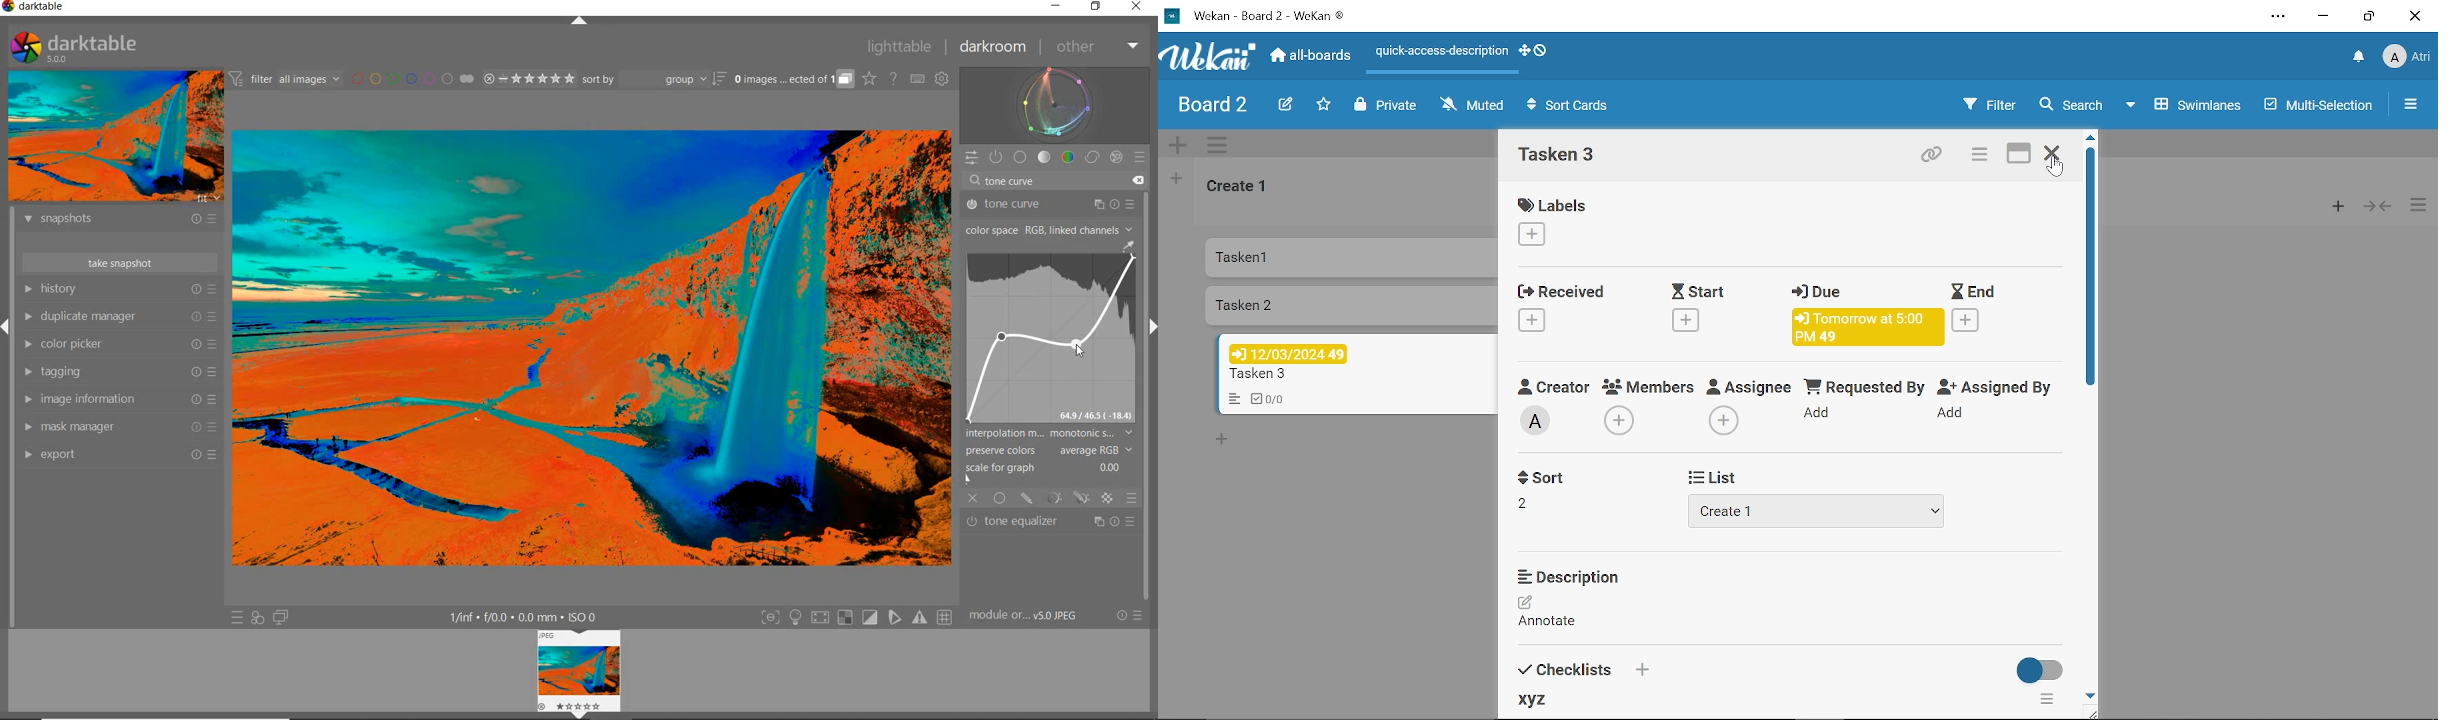  Describe the element at coordinates (285, 79) in the screenshot. I see `FILTER IMAGES BASED ON THEIR MODULE ORDER` at that location.